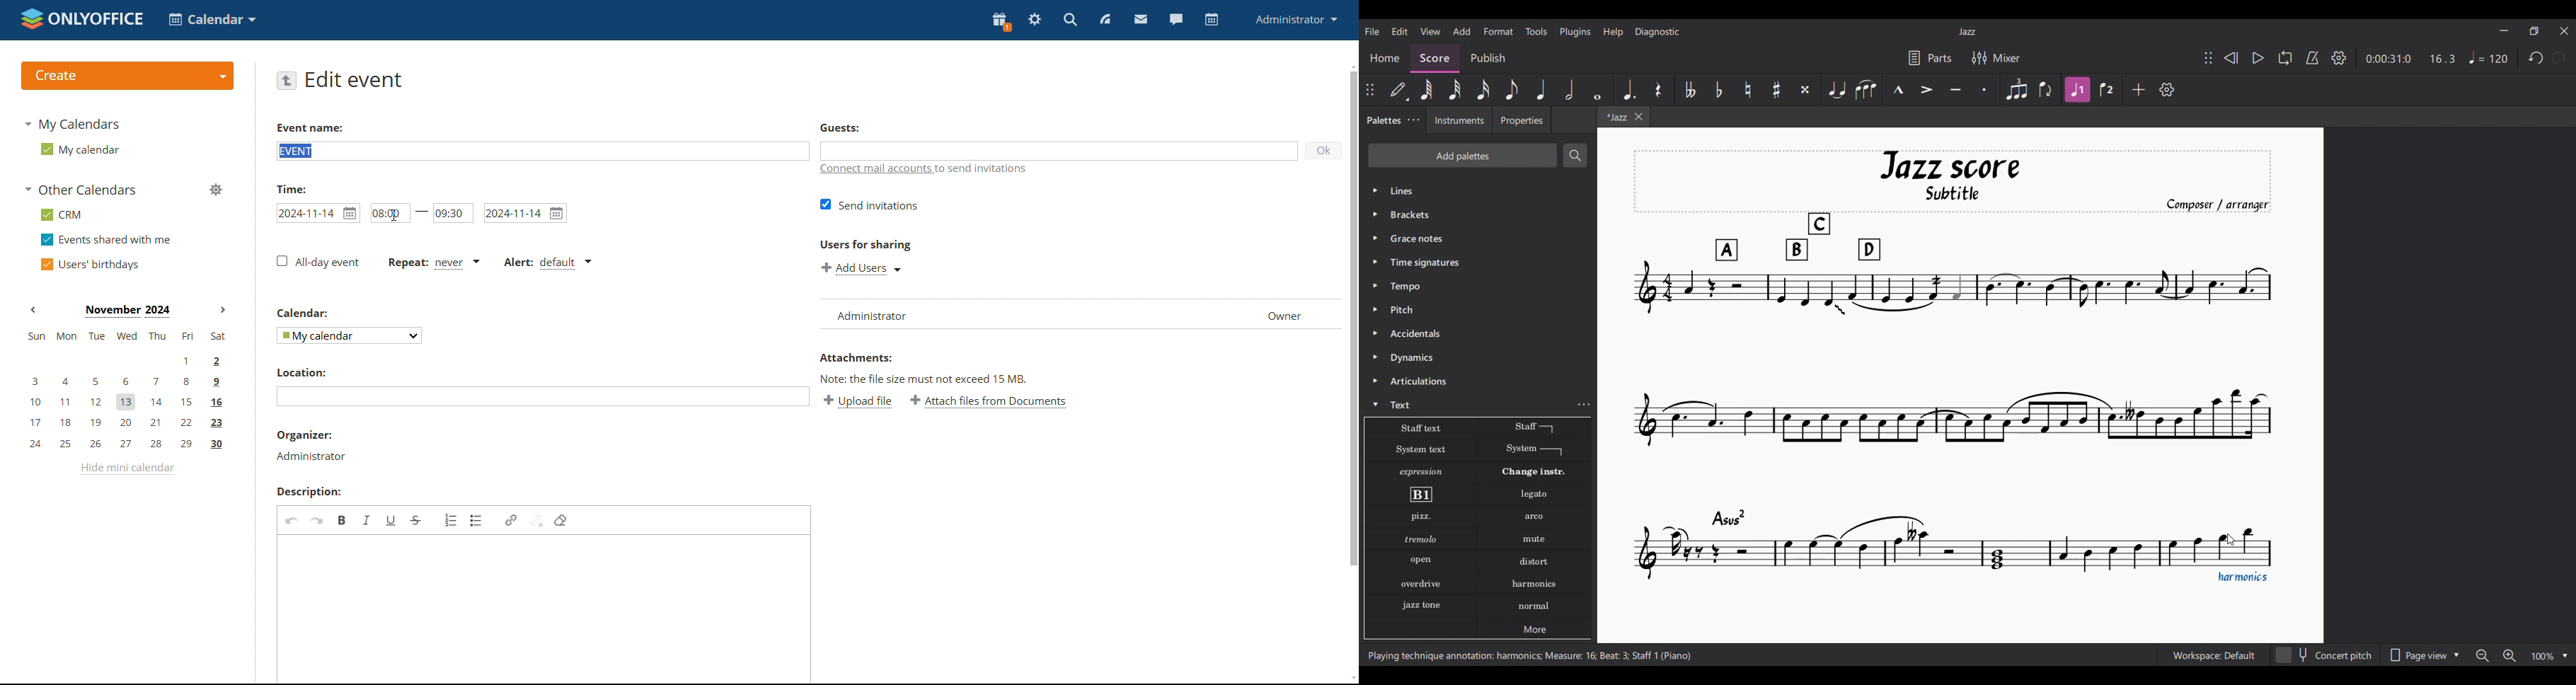 The width and height of the screenshot is (2576, 700). Describe the element at coordinates (1537, 32) in the screenshot. I see `Tools menu` at that location.